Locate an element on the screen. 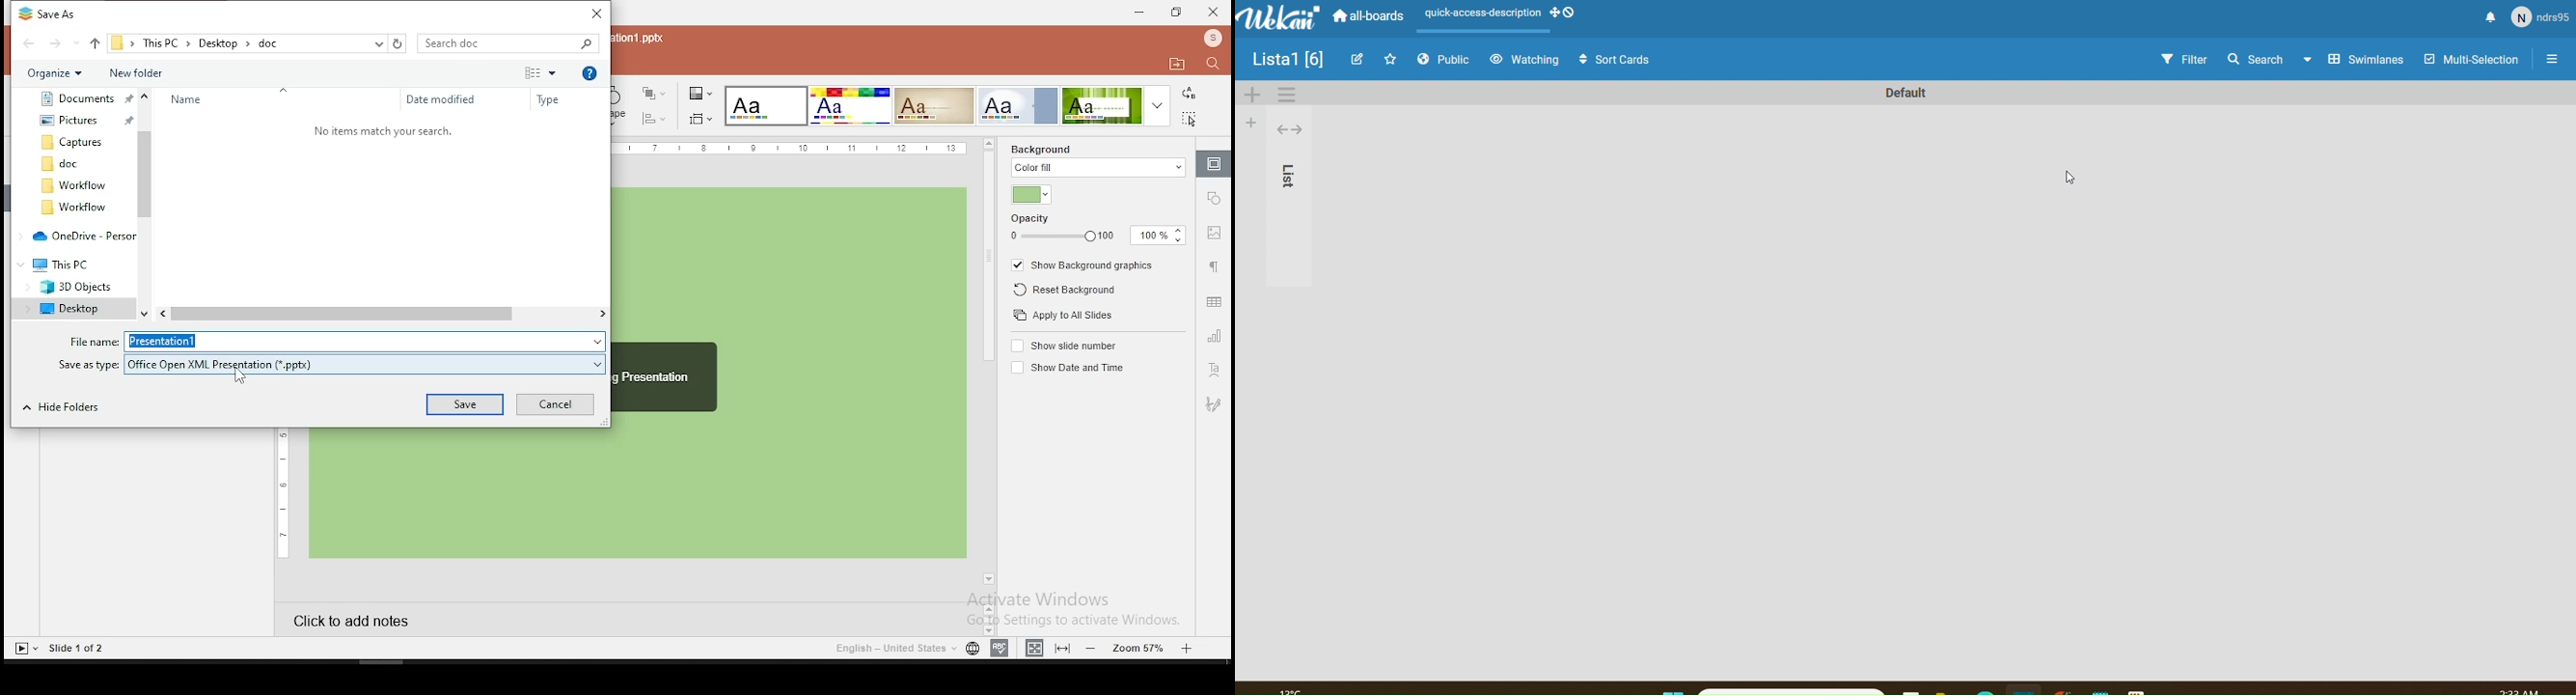  File name input is located at coordinates (366, 342).